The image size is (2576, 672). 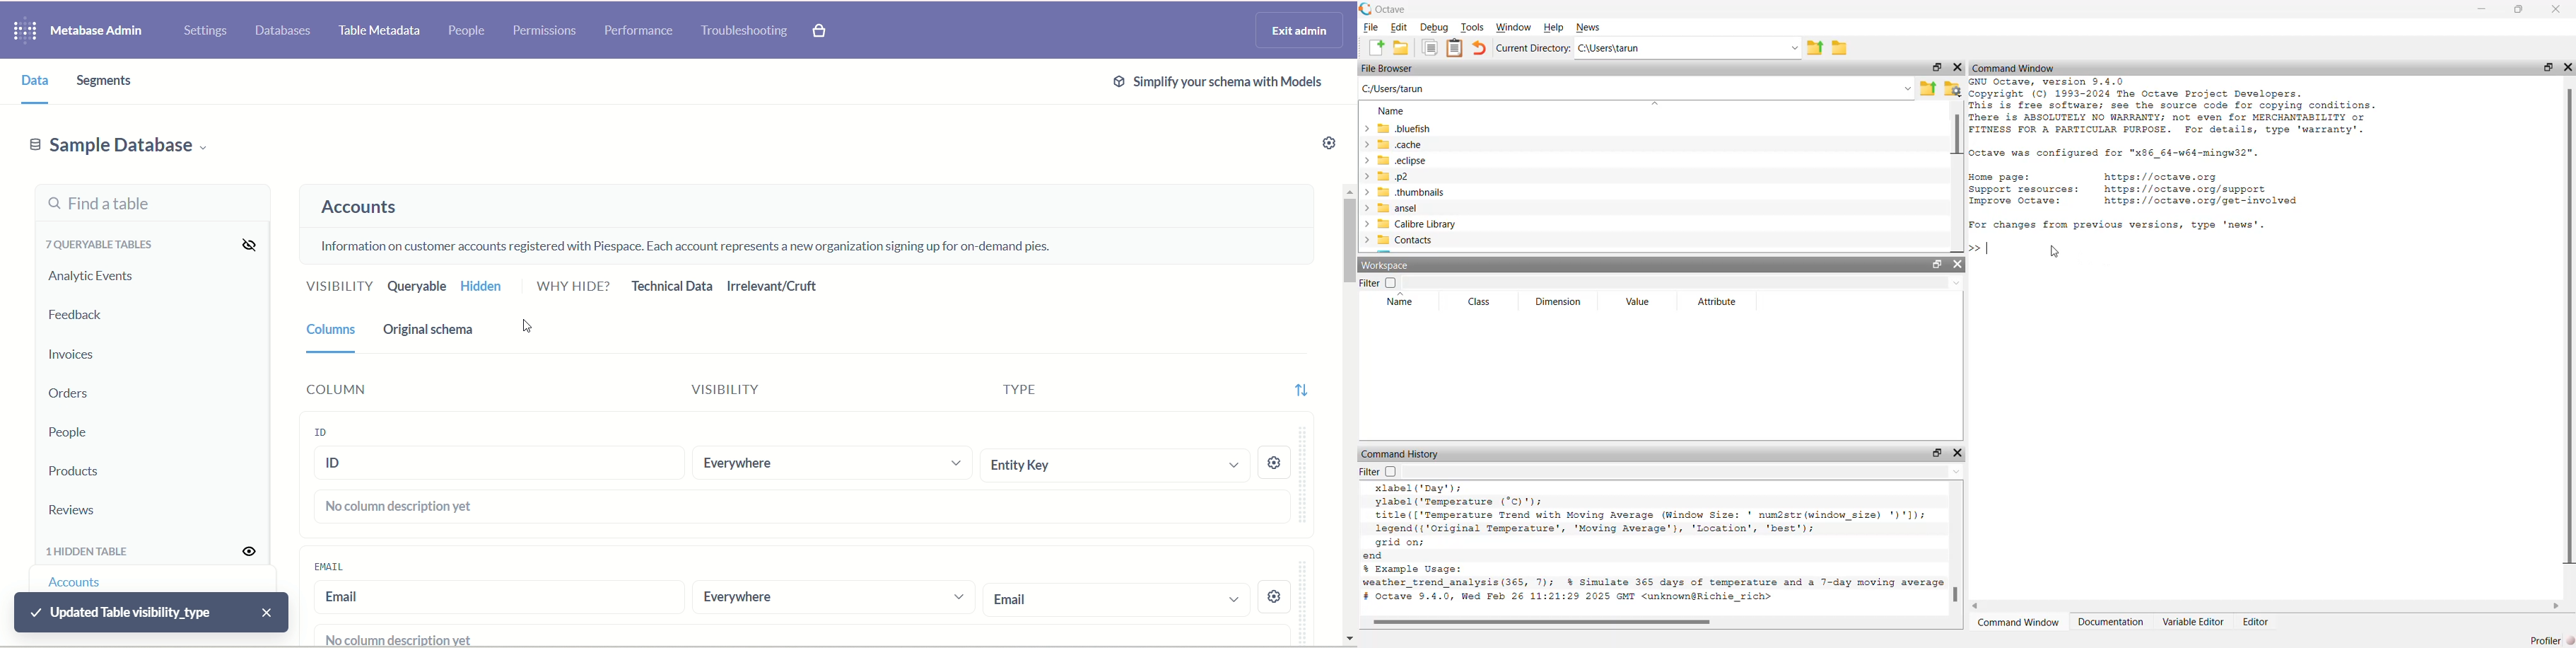 What do you see at coordinates (1395, 208) in the screenshot?
I see `~ansel` at bounding box center [1395, 208].